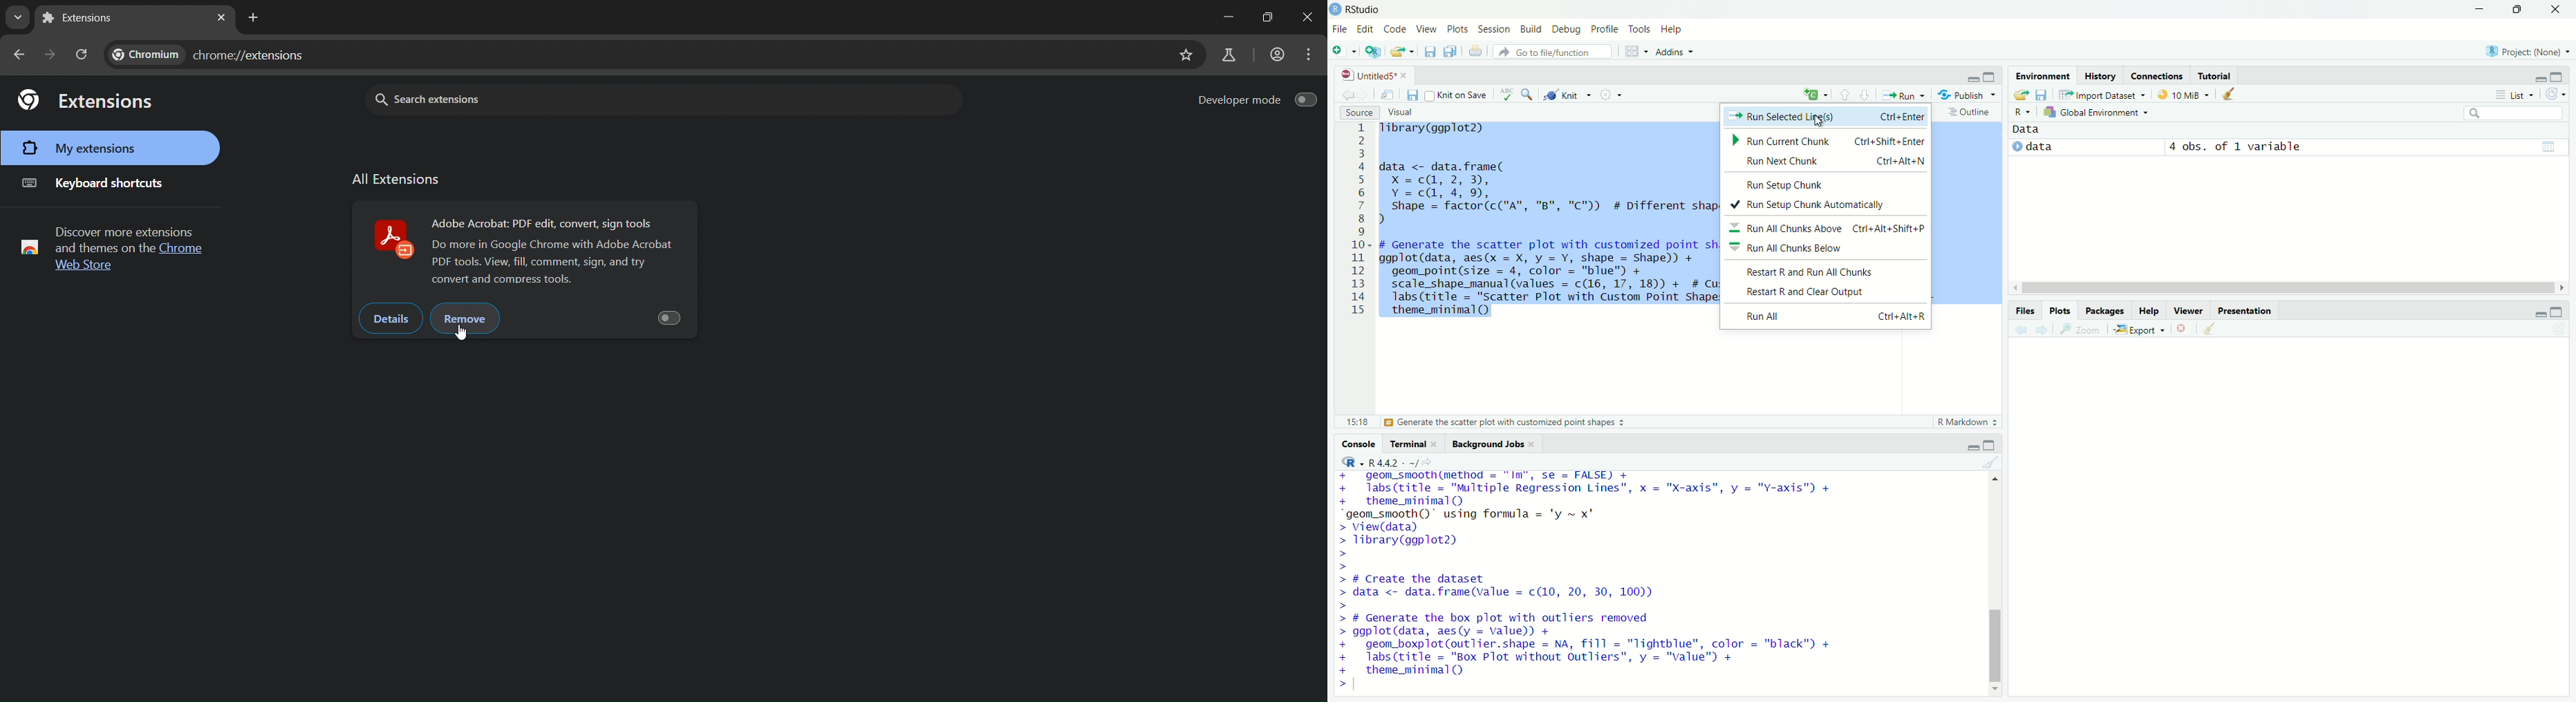  What do you see at coordinates (1995, 585) in the screenshot?
I see `vertical scroll bar` at bounding box center [1995, 585].